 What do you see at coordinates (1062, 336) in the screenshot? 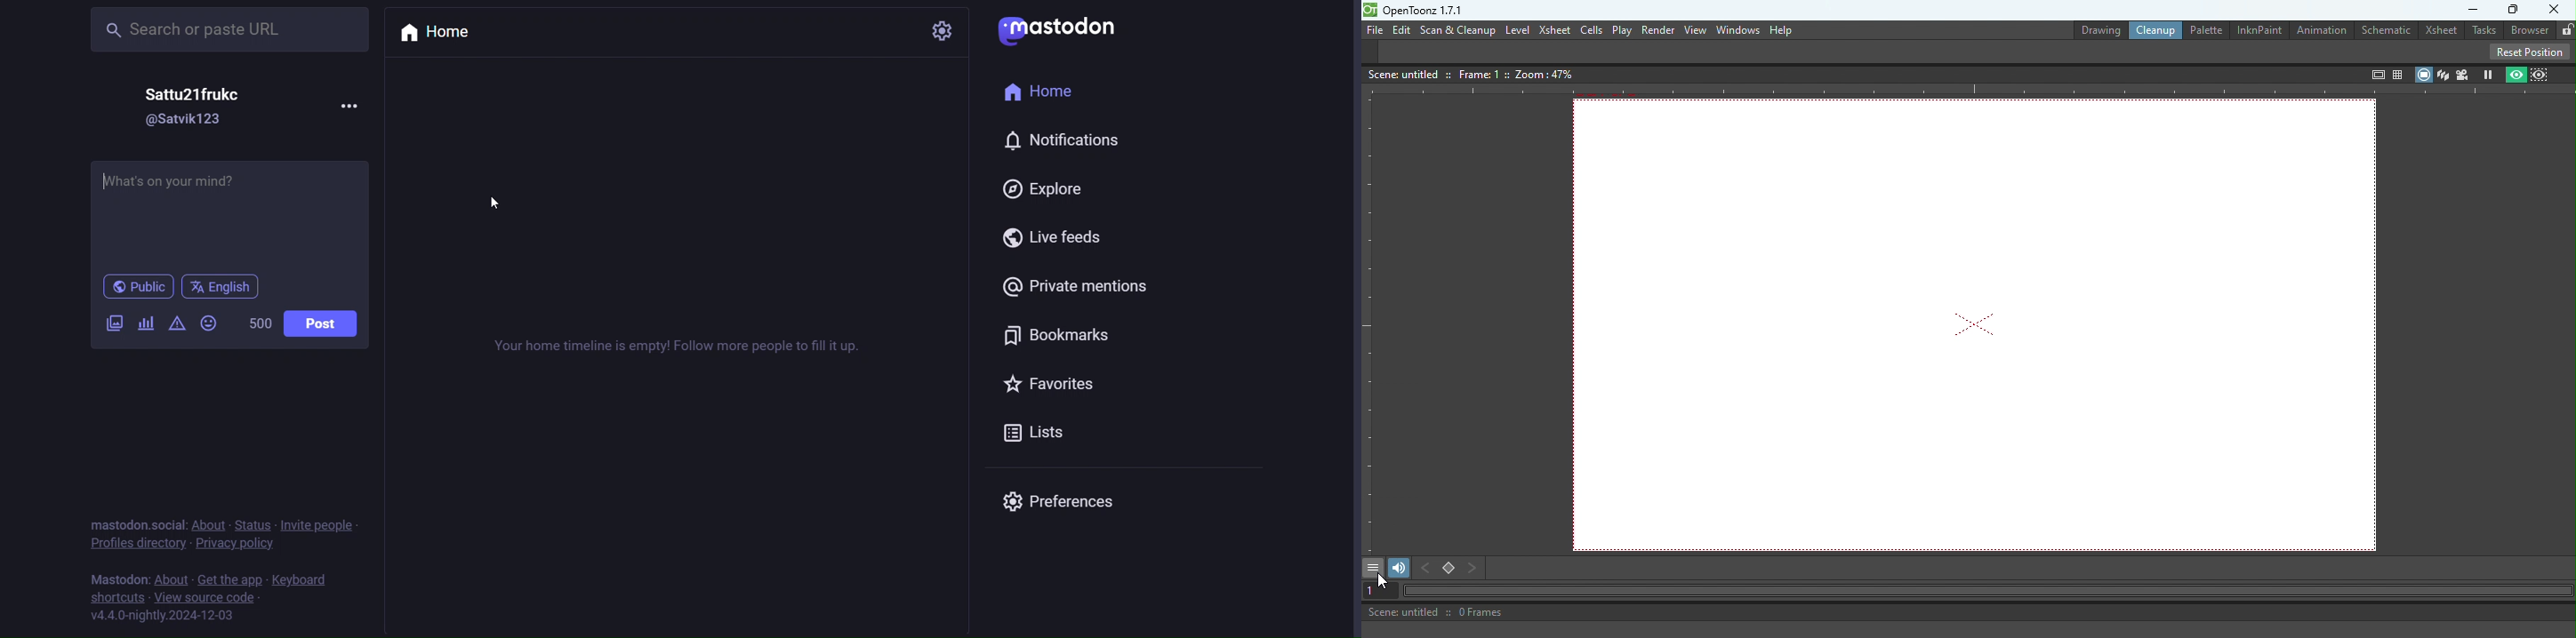
I see `bookmarks` at bounding box center [1062, 336].